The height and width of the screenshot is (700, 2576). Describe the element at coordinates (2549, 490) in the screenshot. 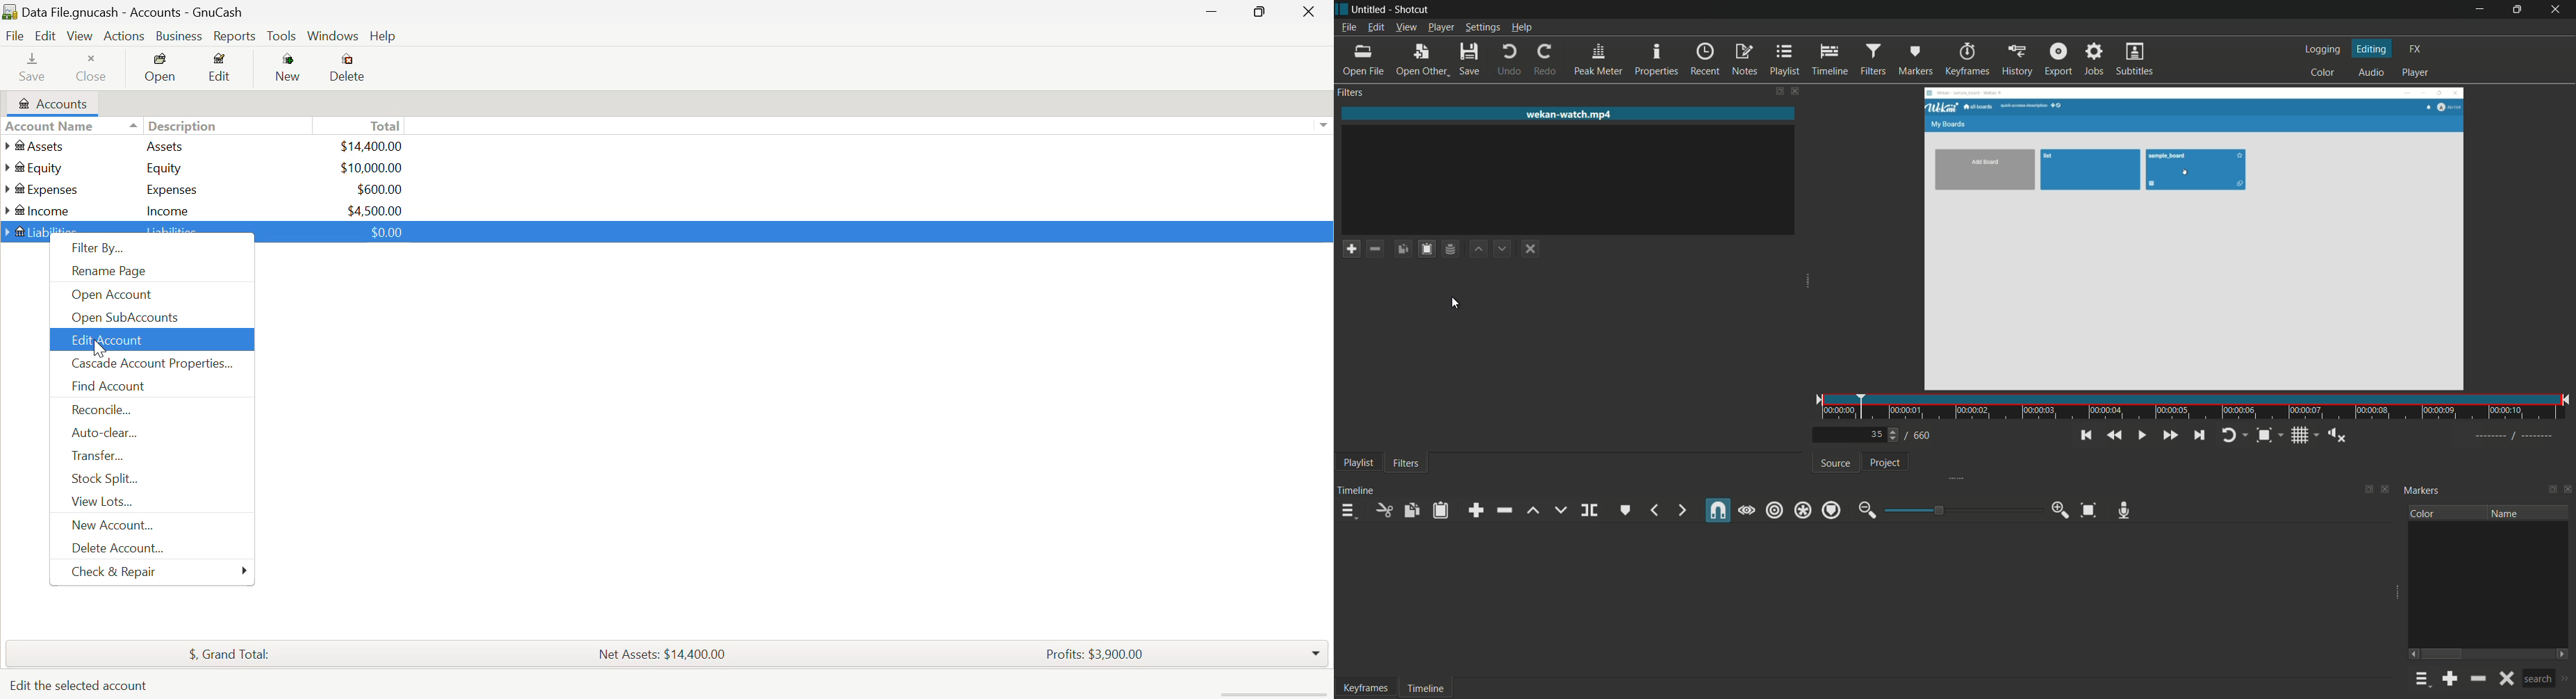

I see `change layout` at that location.